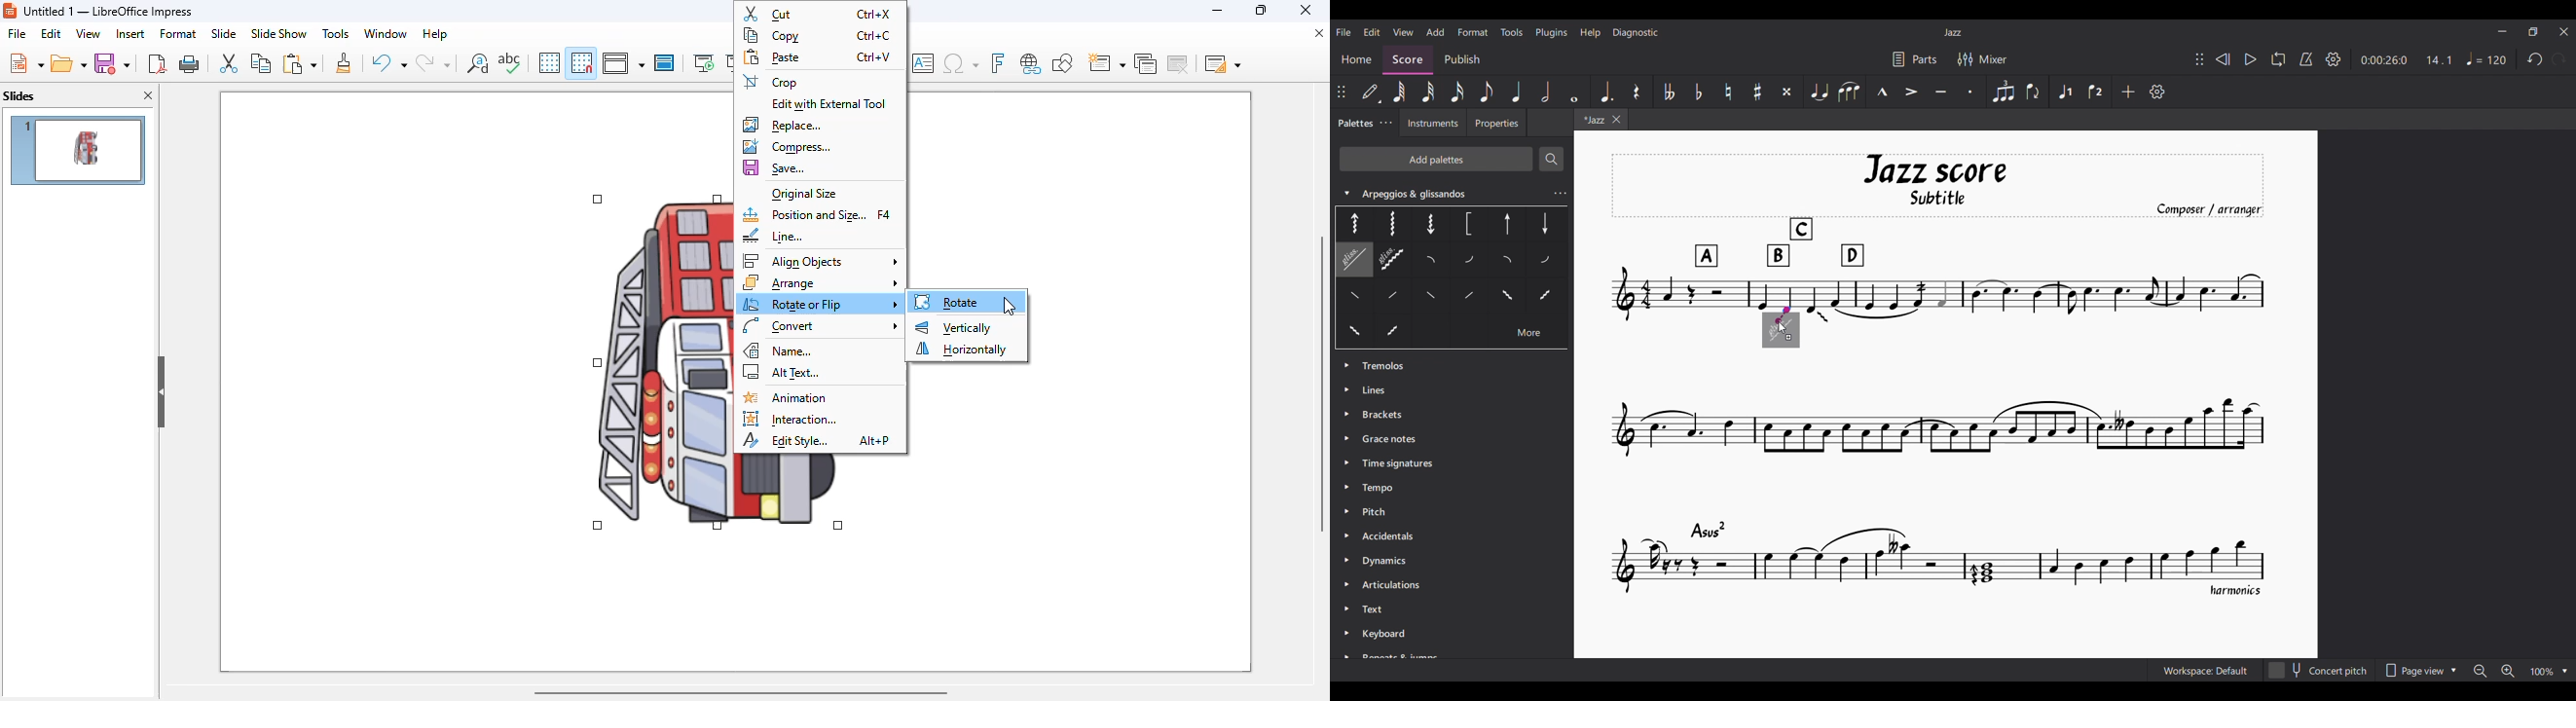  I want to click on file, so click(18, 33).